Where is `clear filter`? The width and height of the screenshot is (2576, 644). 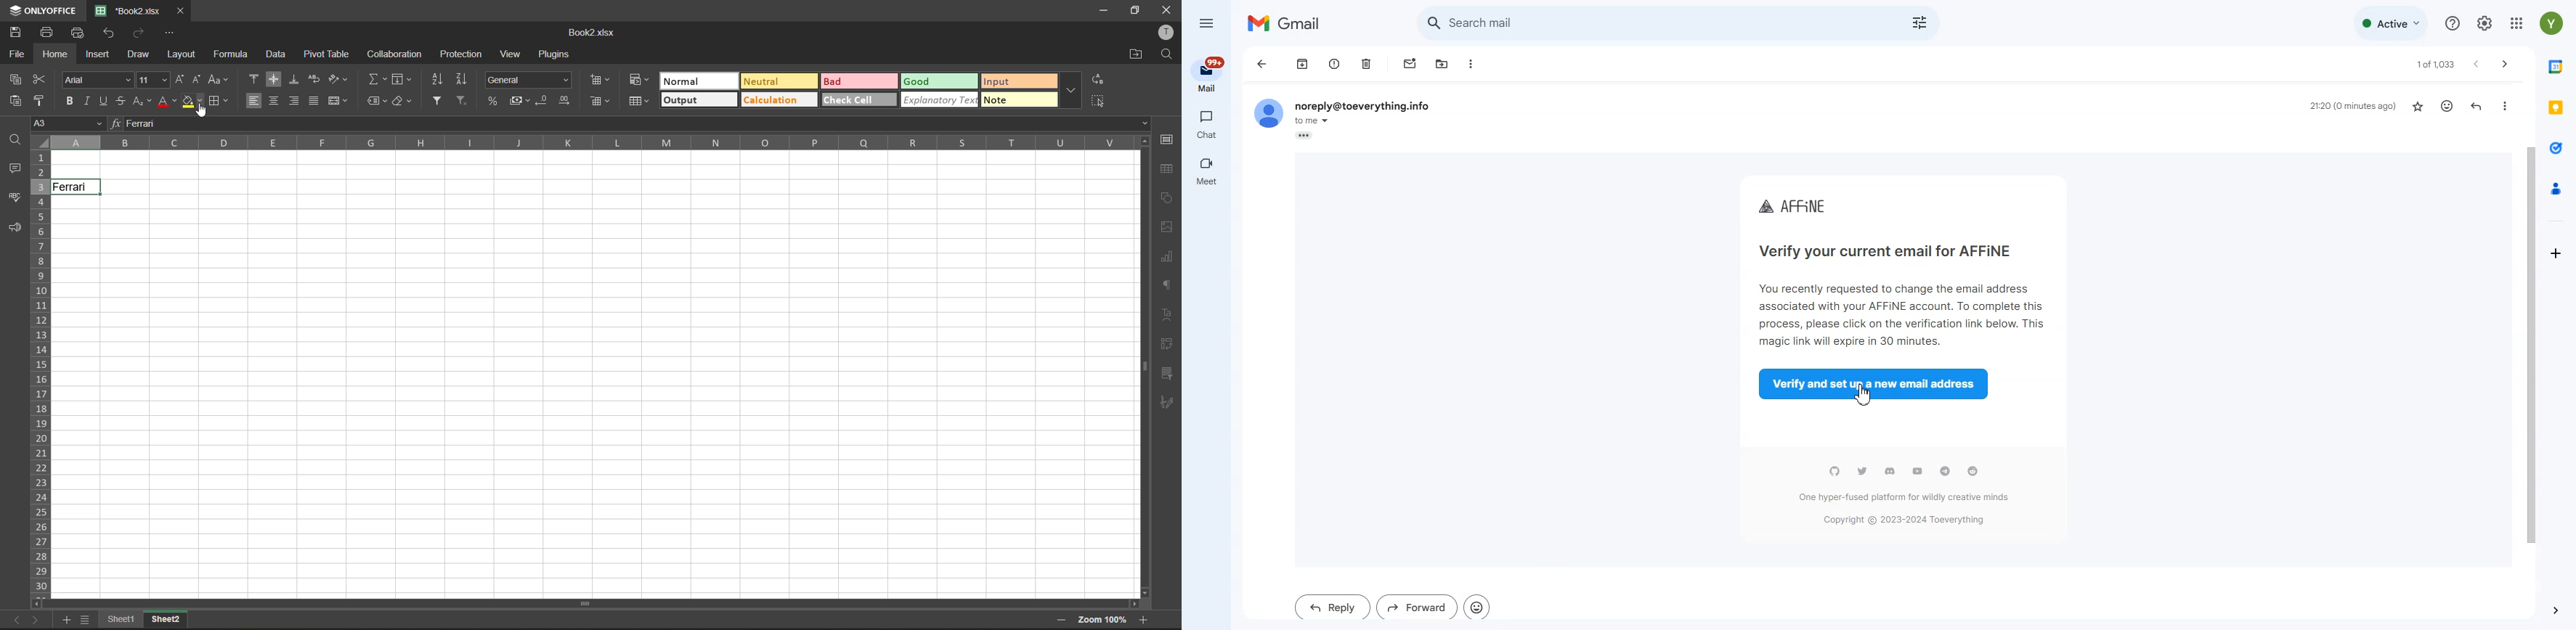
clear filter is located at coordinates (463, 101).